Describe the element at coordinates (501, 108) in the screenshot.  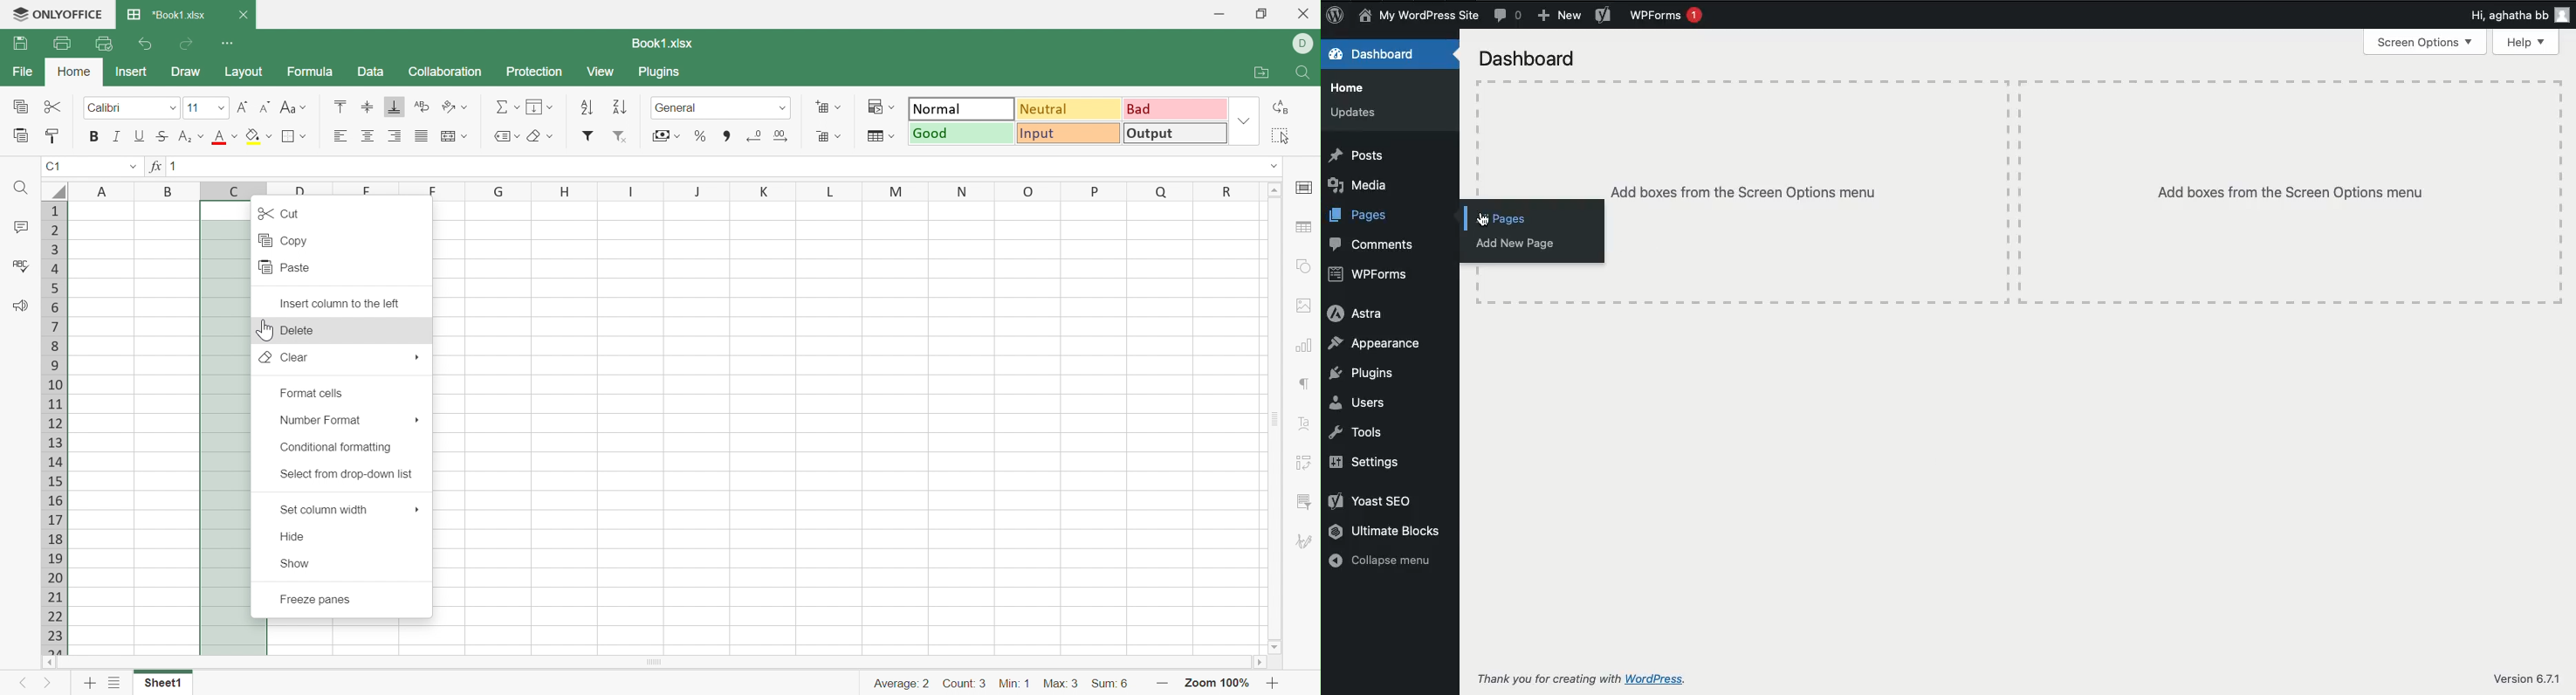
I see `Summation` at that location.